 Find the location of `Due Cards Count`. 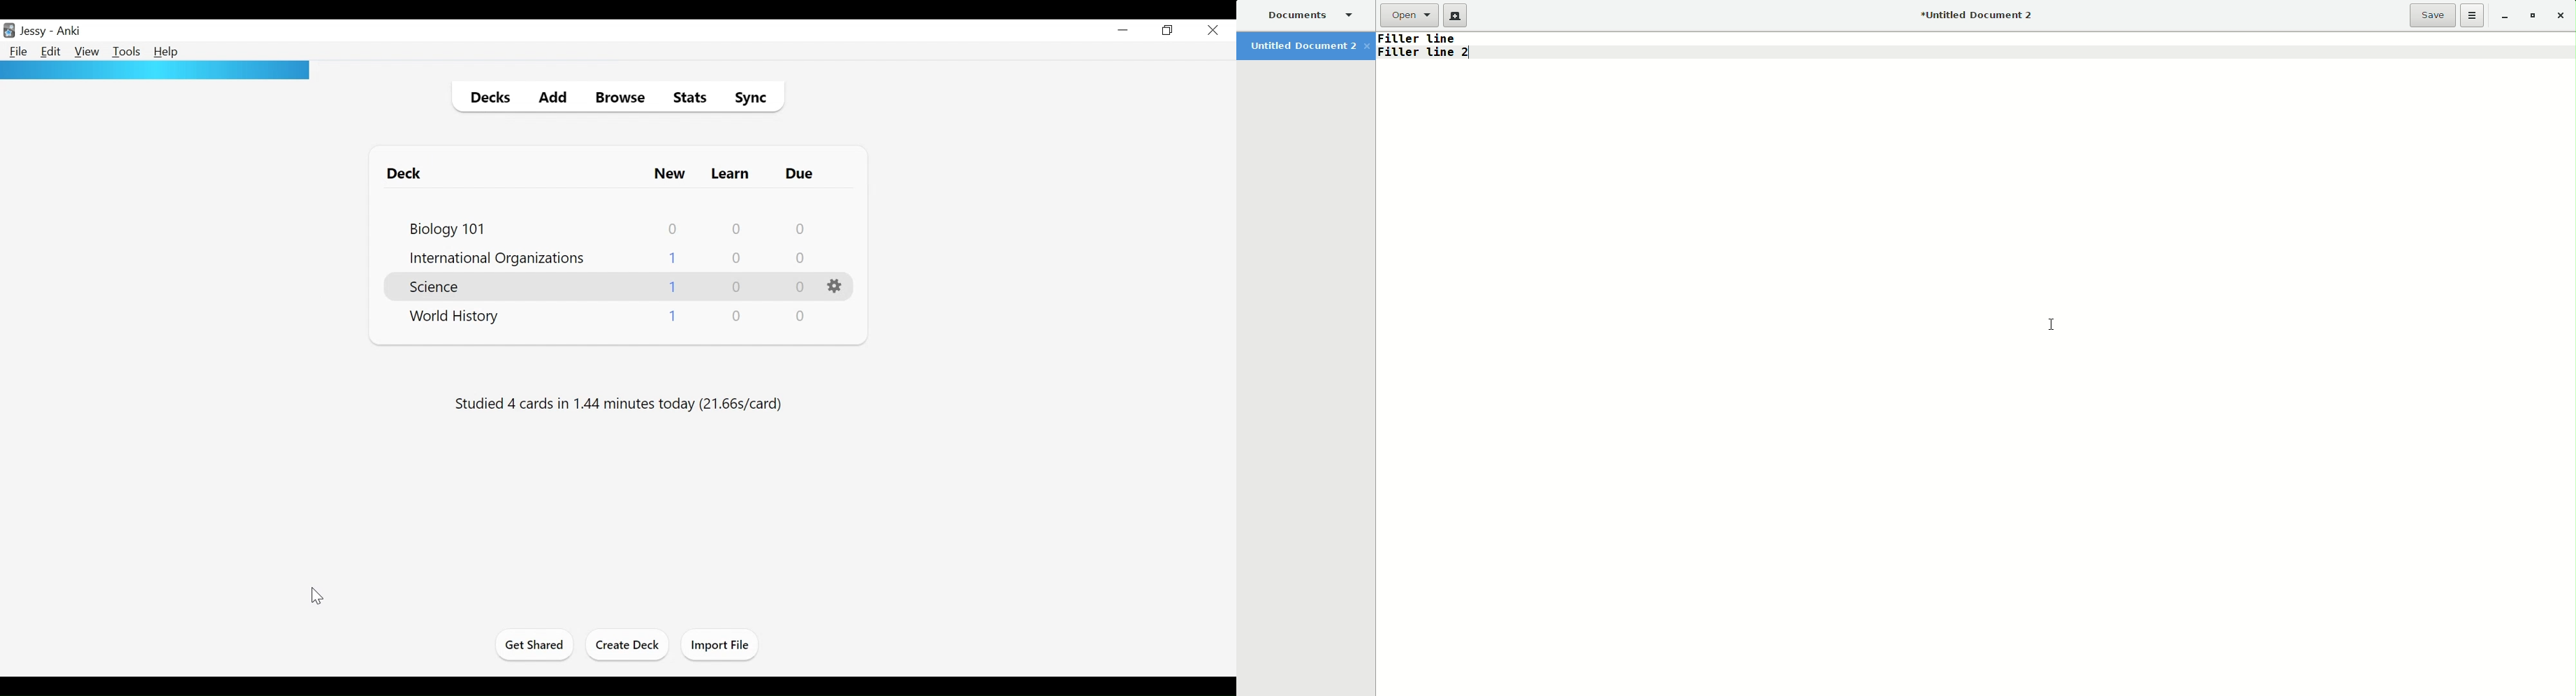

Due Cards Count is located at coordinates (801, 316).